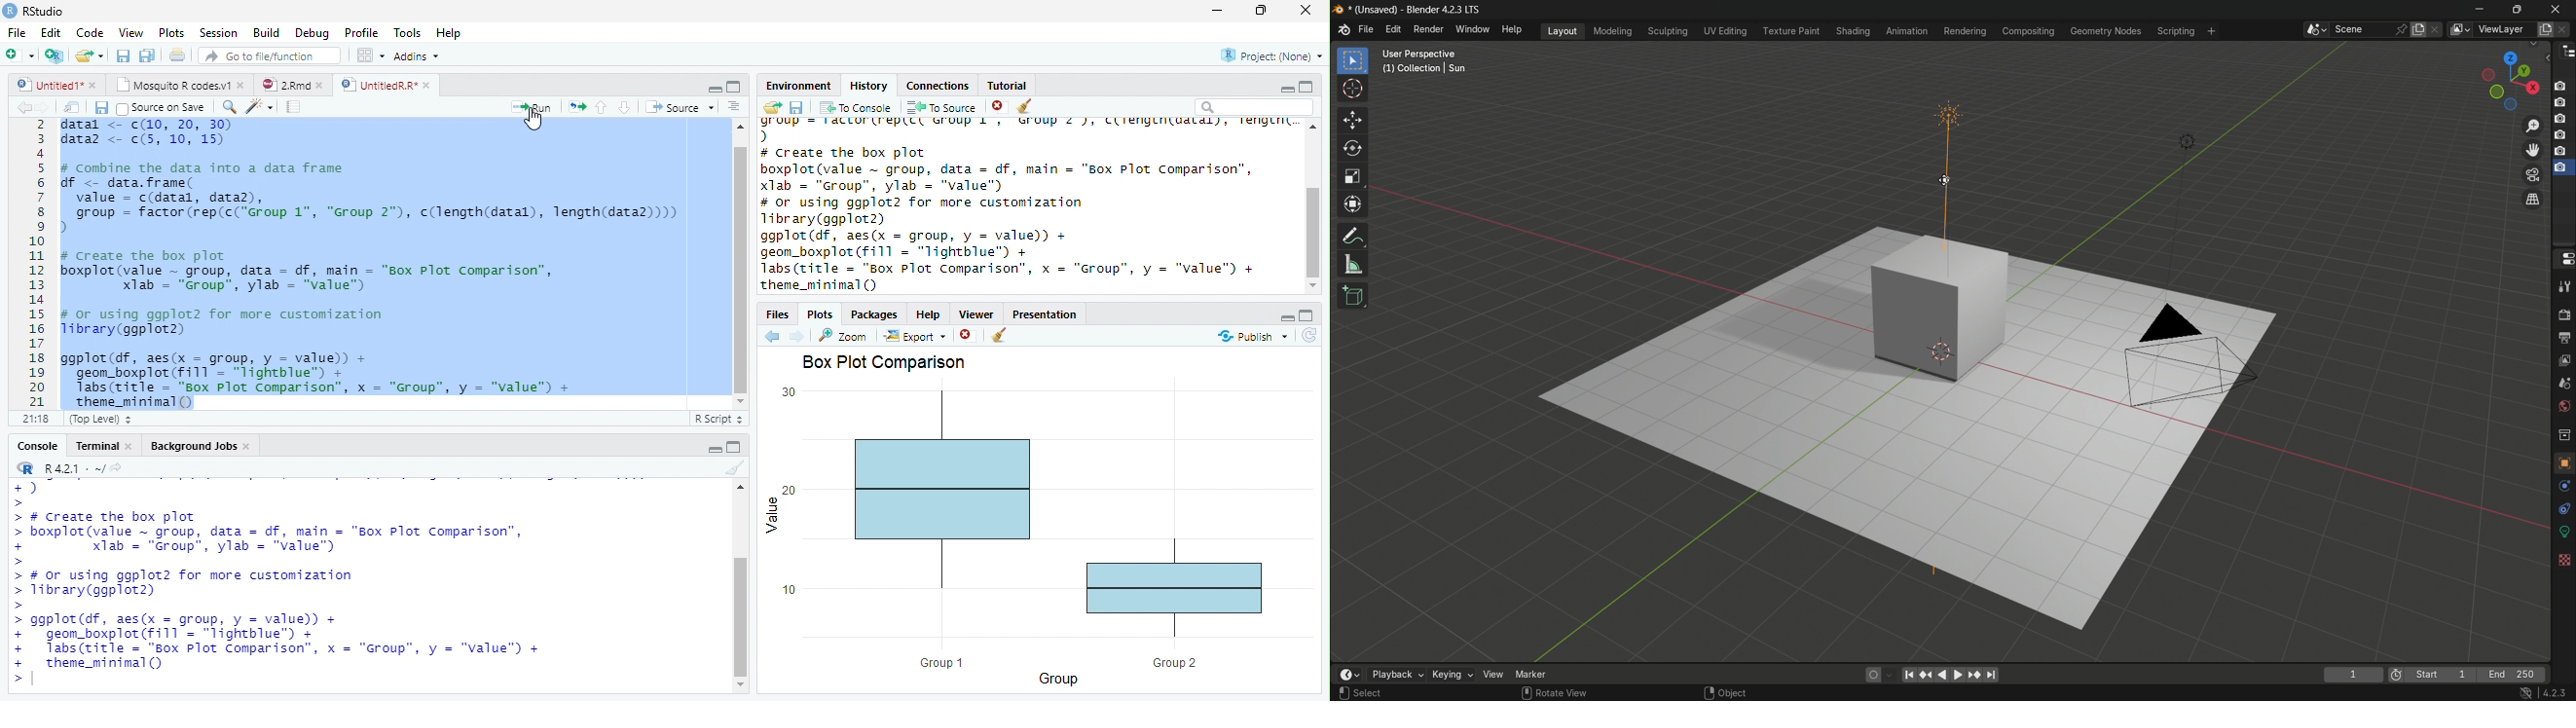 The width and height of the screenshot is (2576, 728). Describe the element at coordinates (1951, 675) in the screenshot. I see `play animation` at that location.